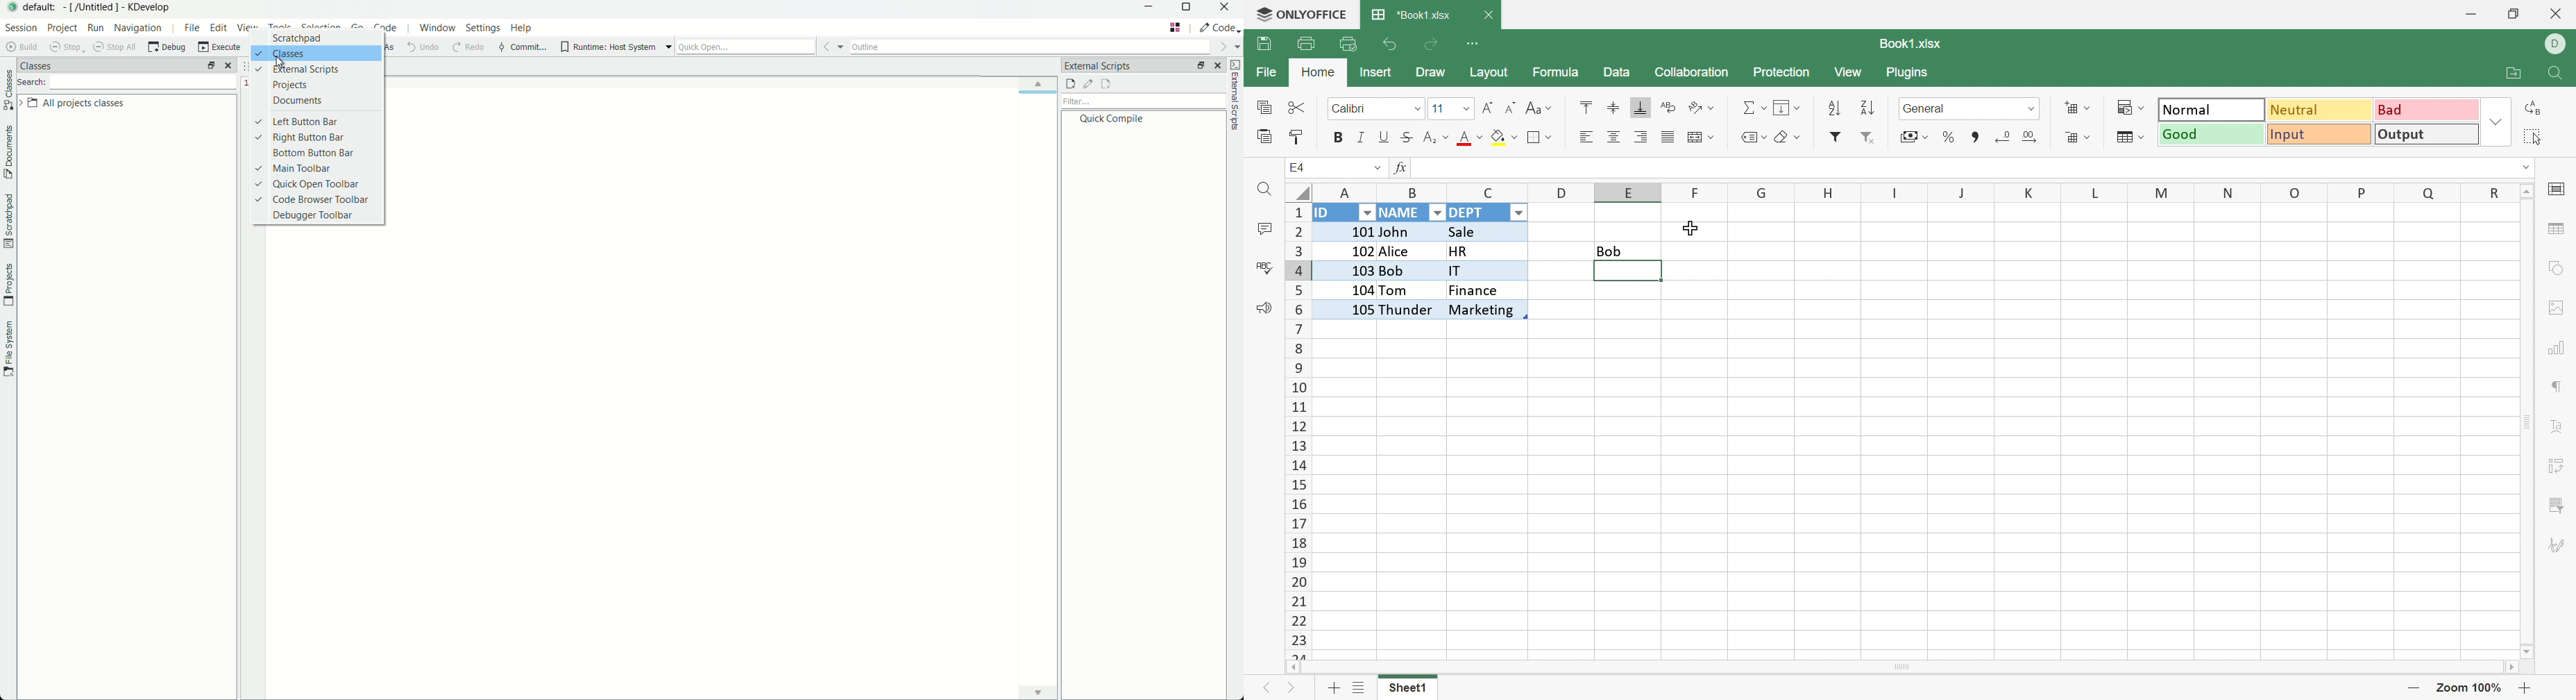  I want to click on Restore Down, so click(2512, 15).